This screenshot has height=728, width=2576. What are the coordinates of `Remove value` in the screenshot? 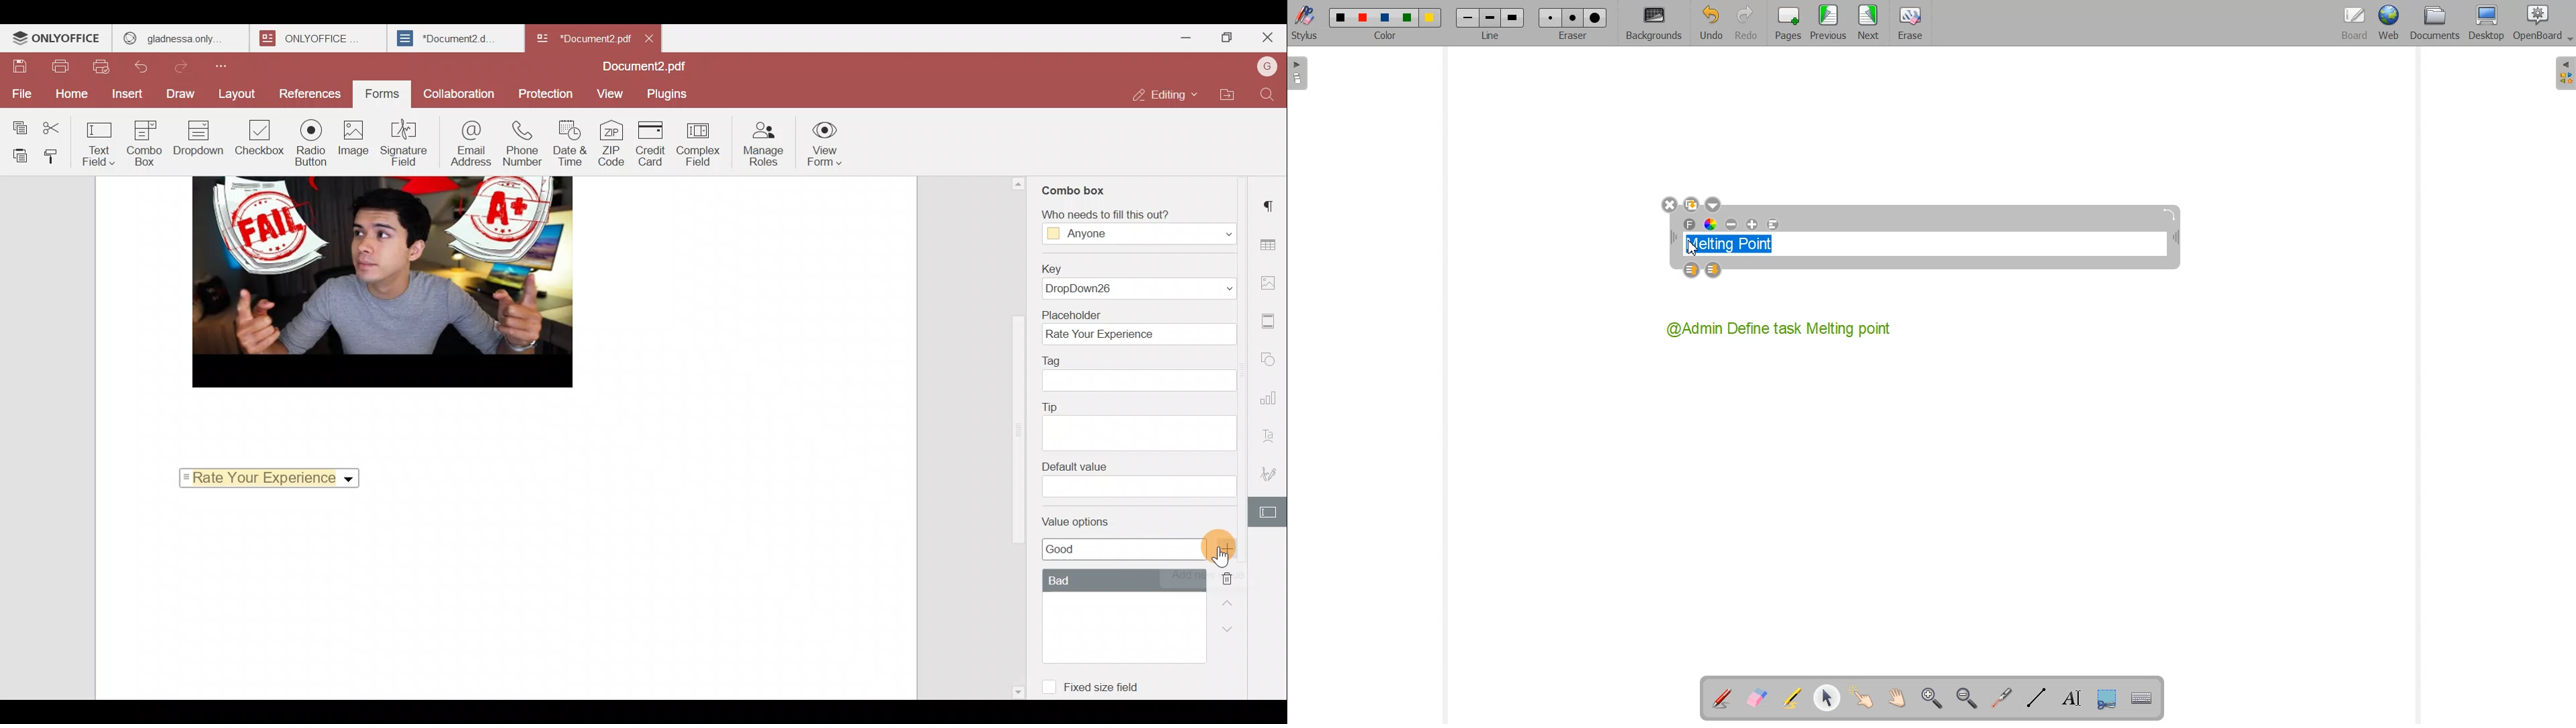 It's located at (1230, 579).